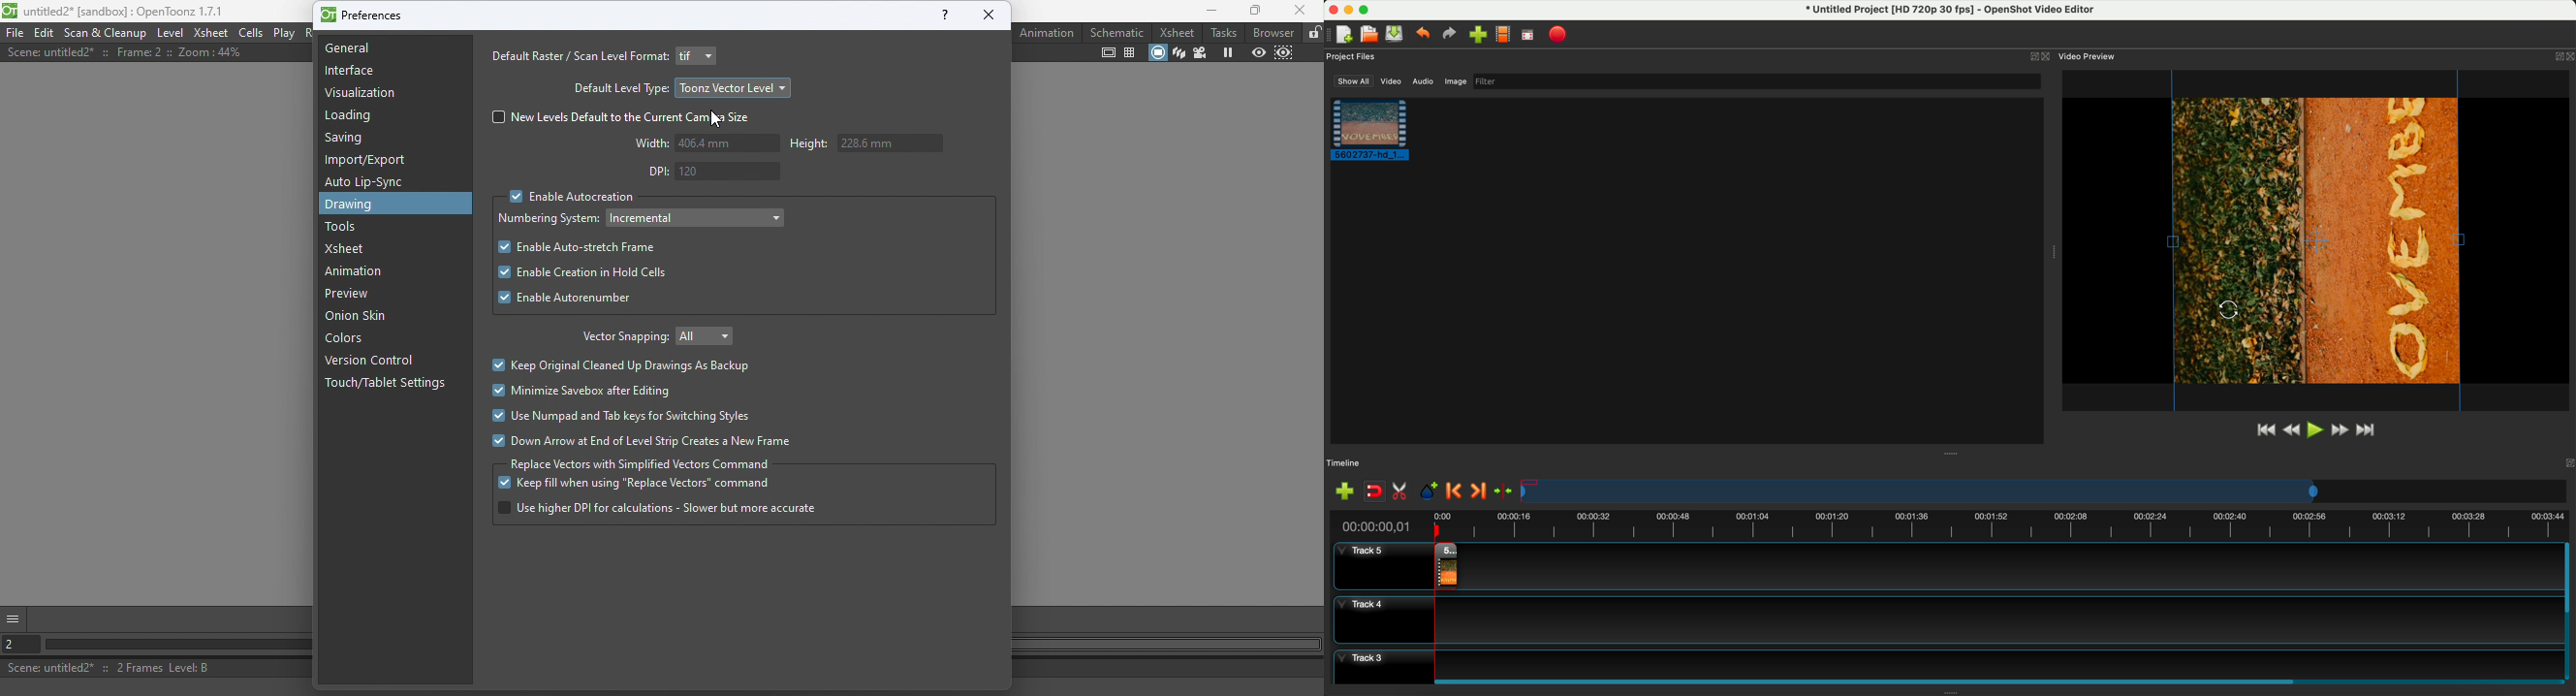  Describe the element at coordinates (1450, 34) in the screenshot. I see `redo` at that location.